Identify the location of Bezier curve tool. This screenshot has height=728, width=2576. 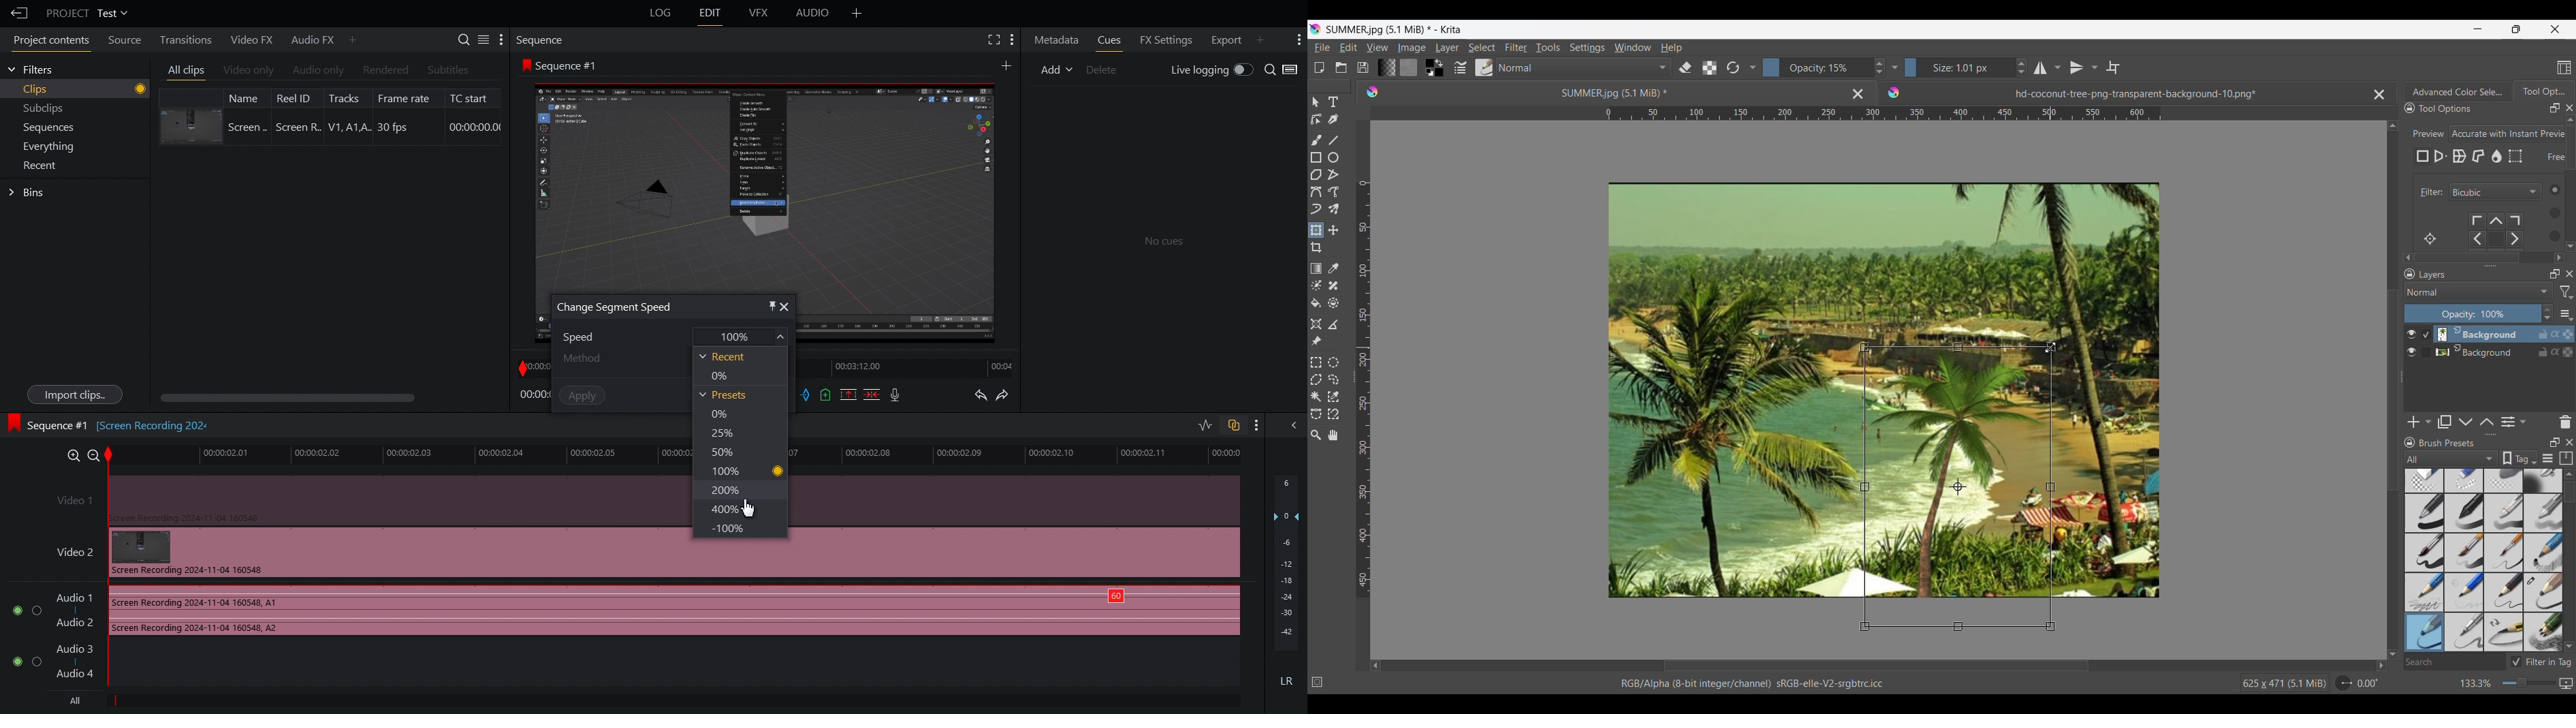
(1316, 192).